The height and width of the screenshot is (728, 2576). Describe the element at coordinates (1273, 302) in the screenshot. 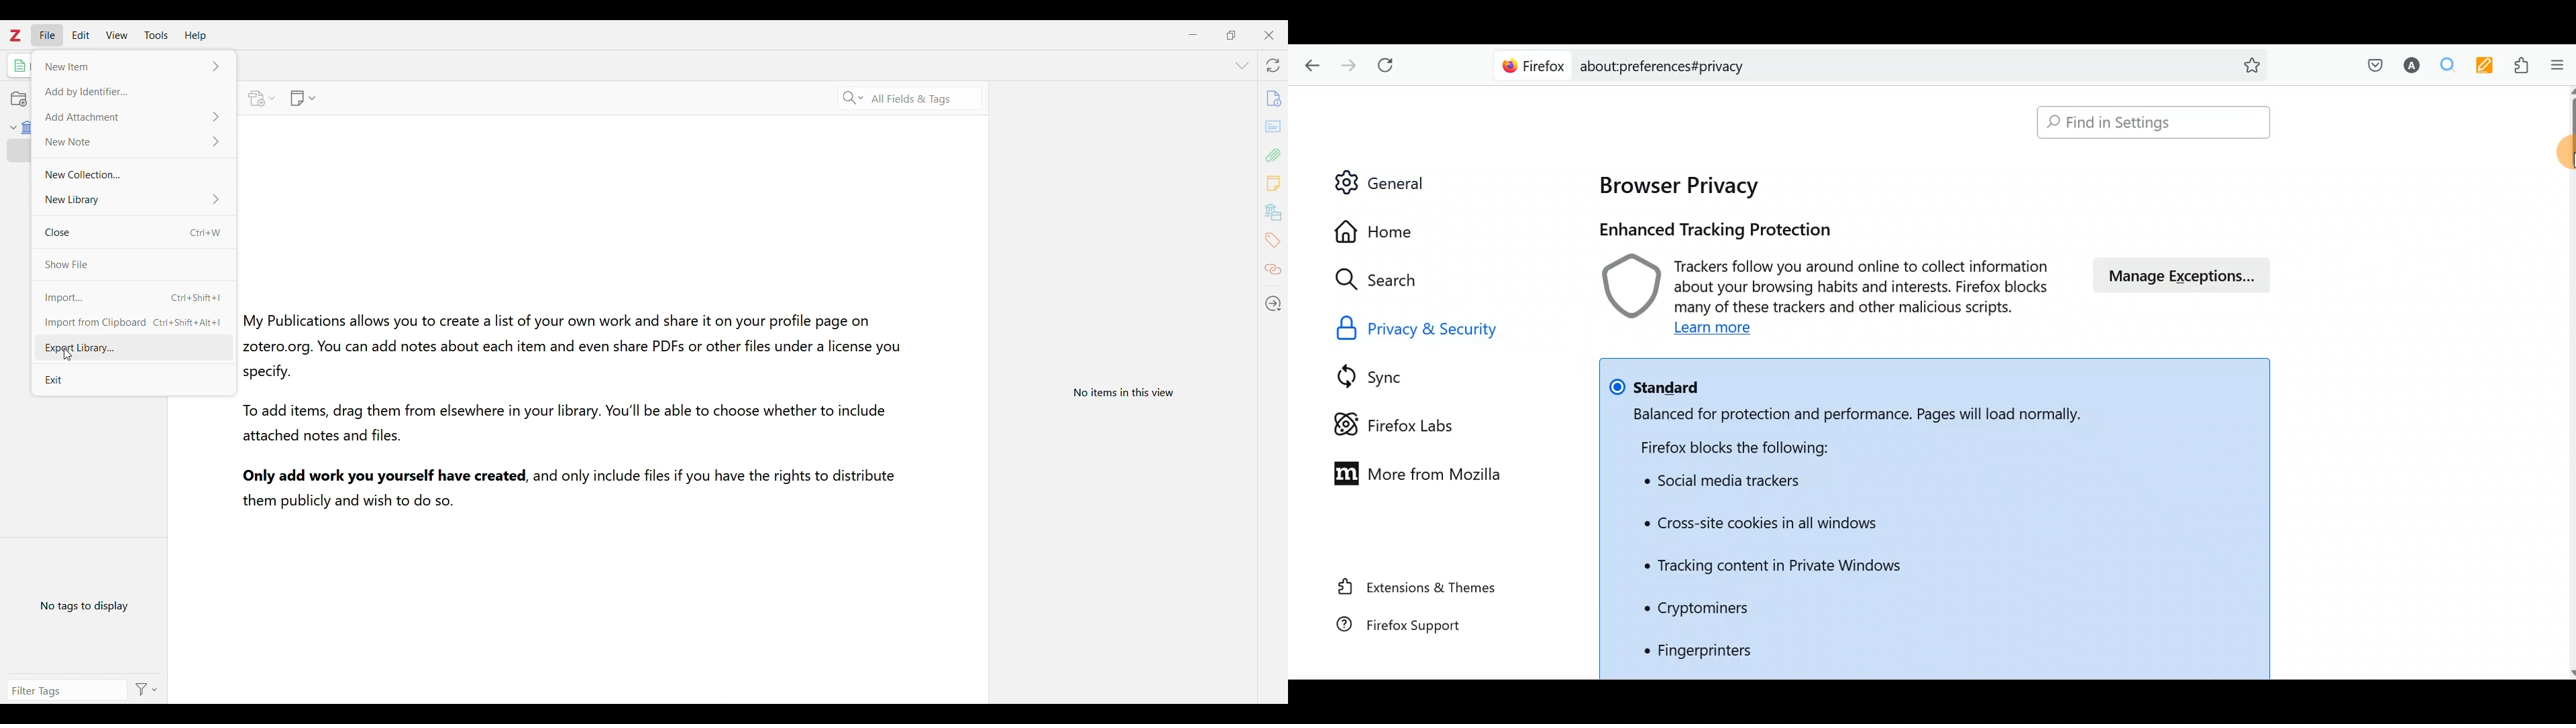

I see `Locate` at that location.